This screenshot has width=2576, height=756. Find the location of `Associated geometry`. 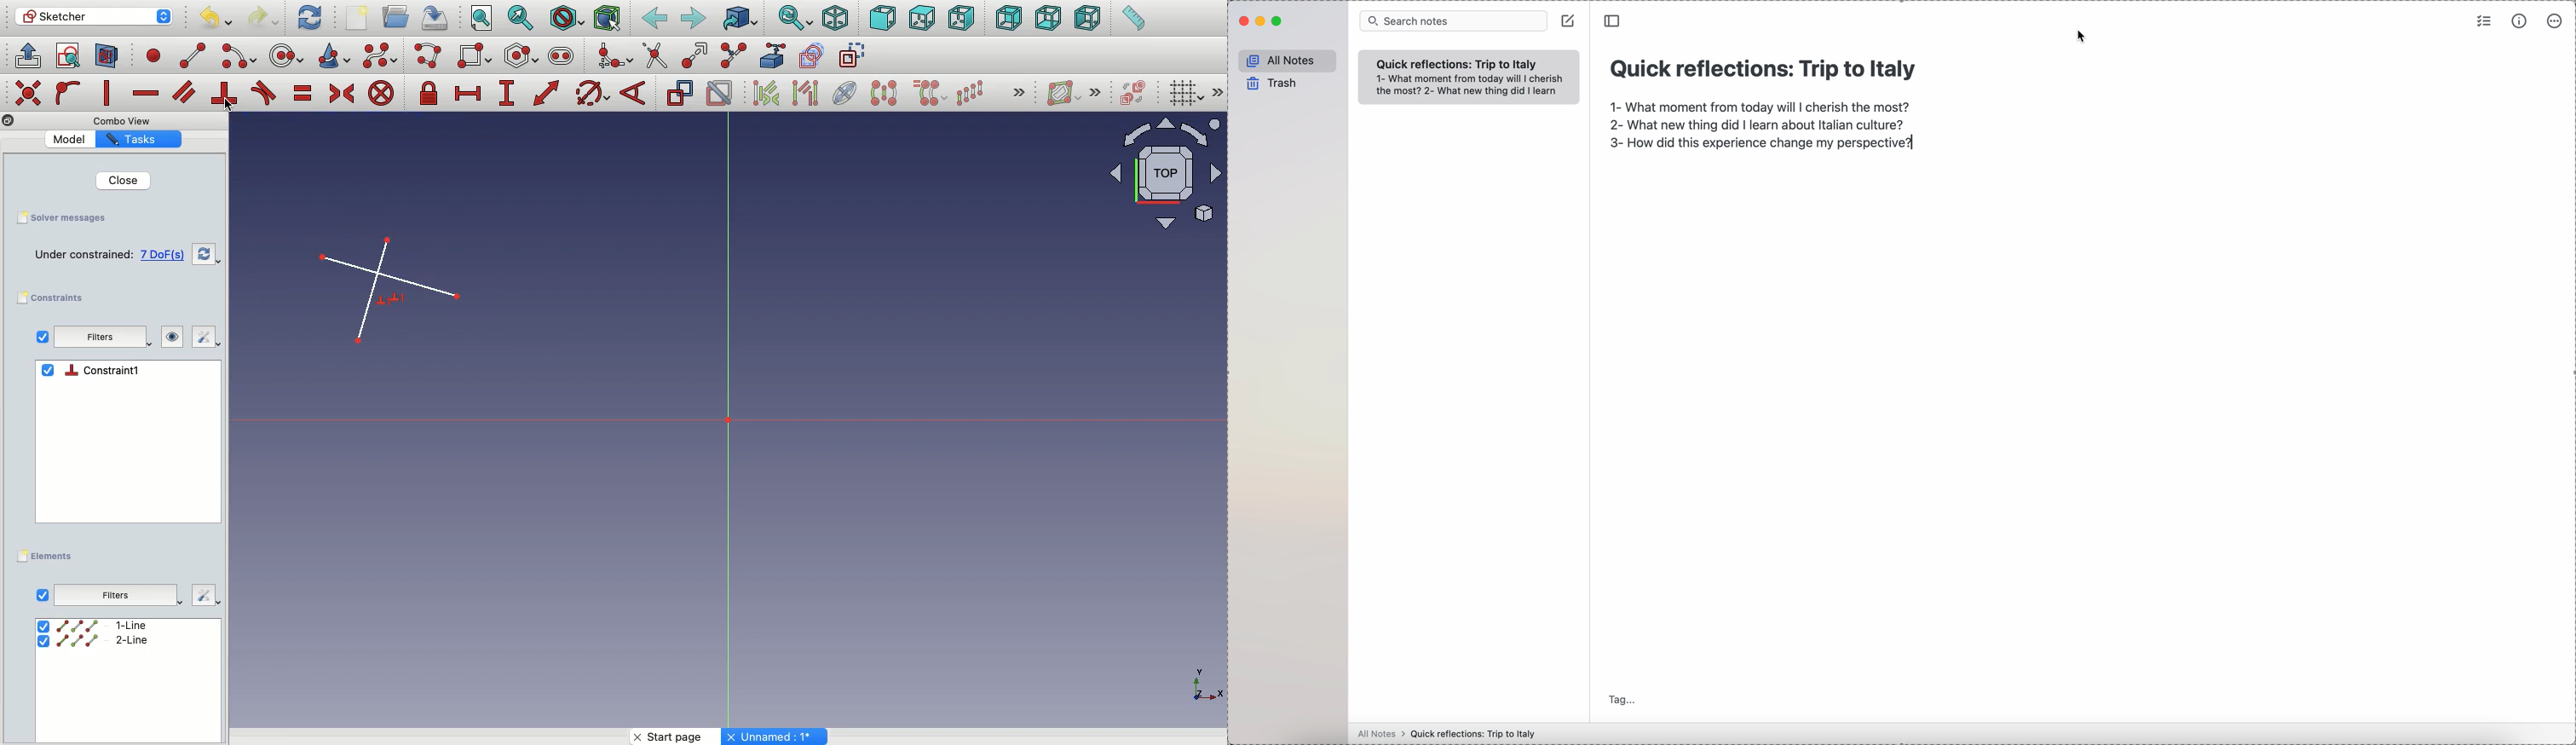

Associated geometry is located at coordinates (805, 95).